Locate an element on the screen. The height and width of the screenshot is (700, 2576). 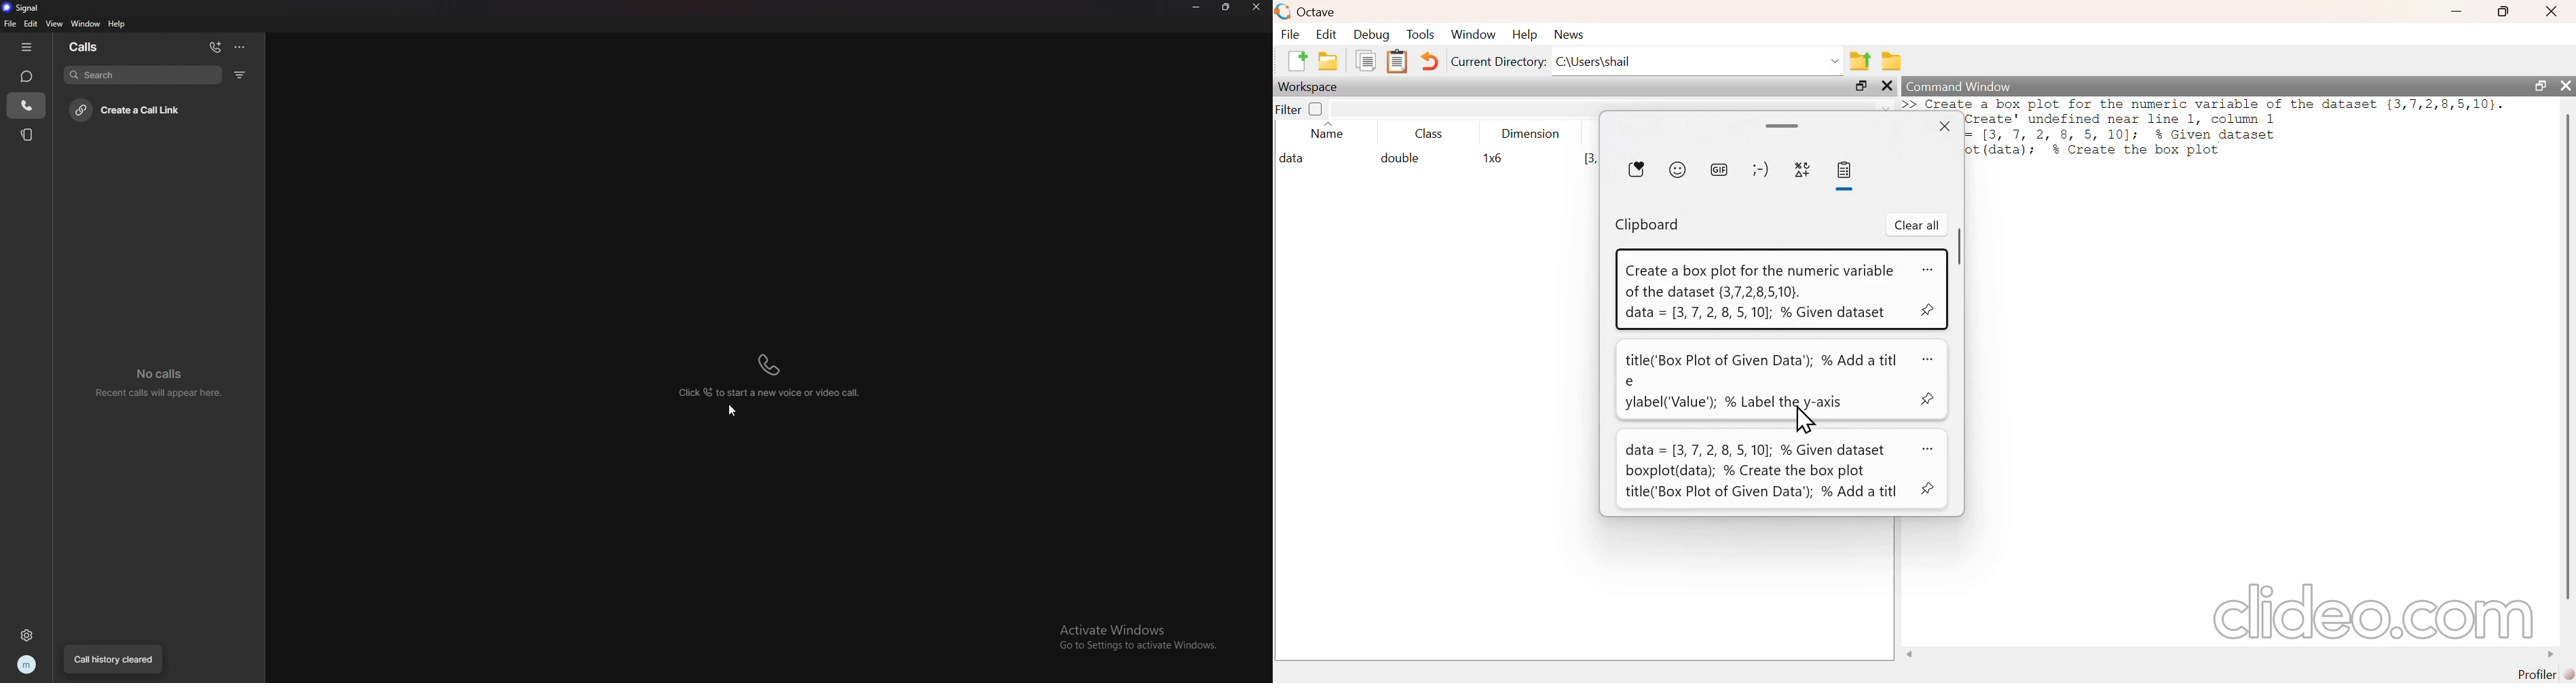
tools is located at coordinates (1417, 35).